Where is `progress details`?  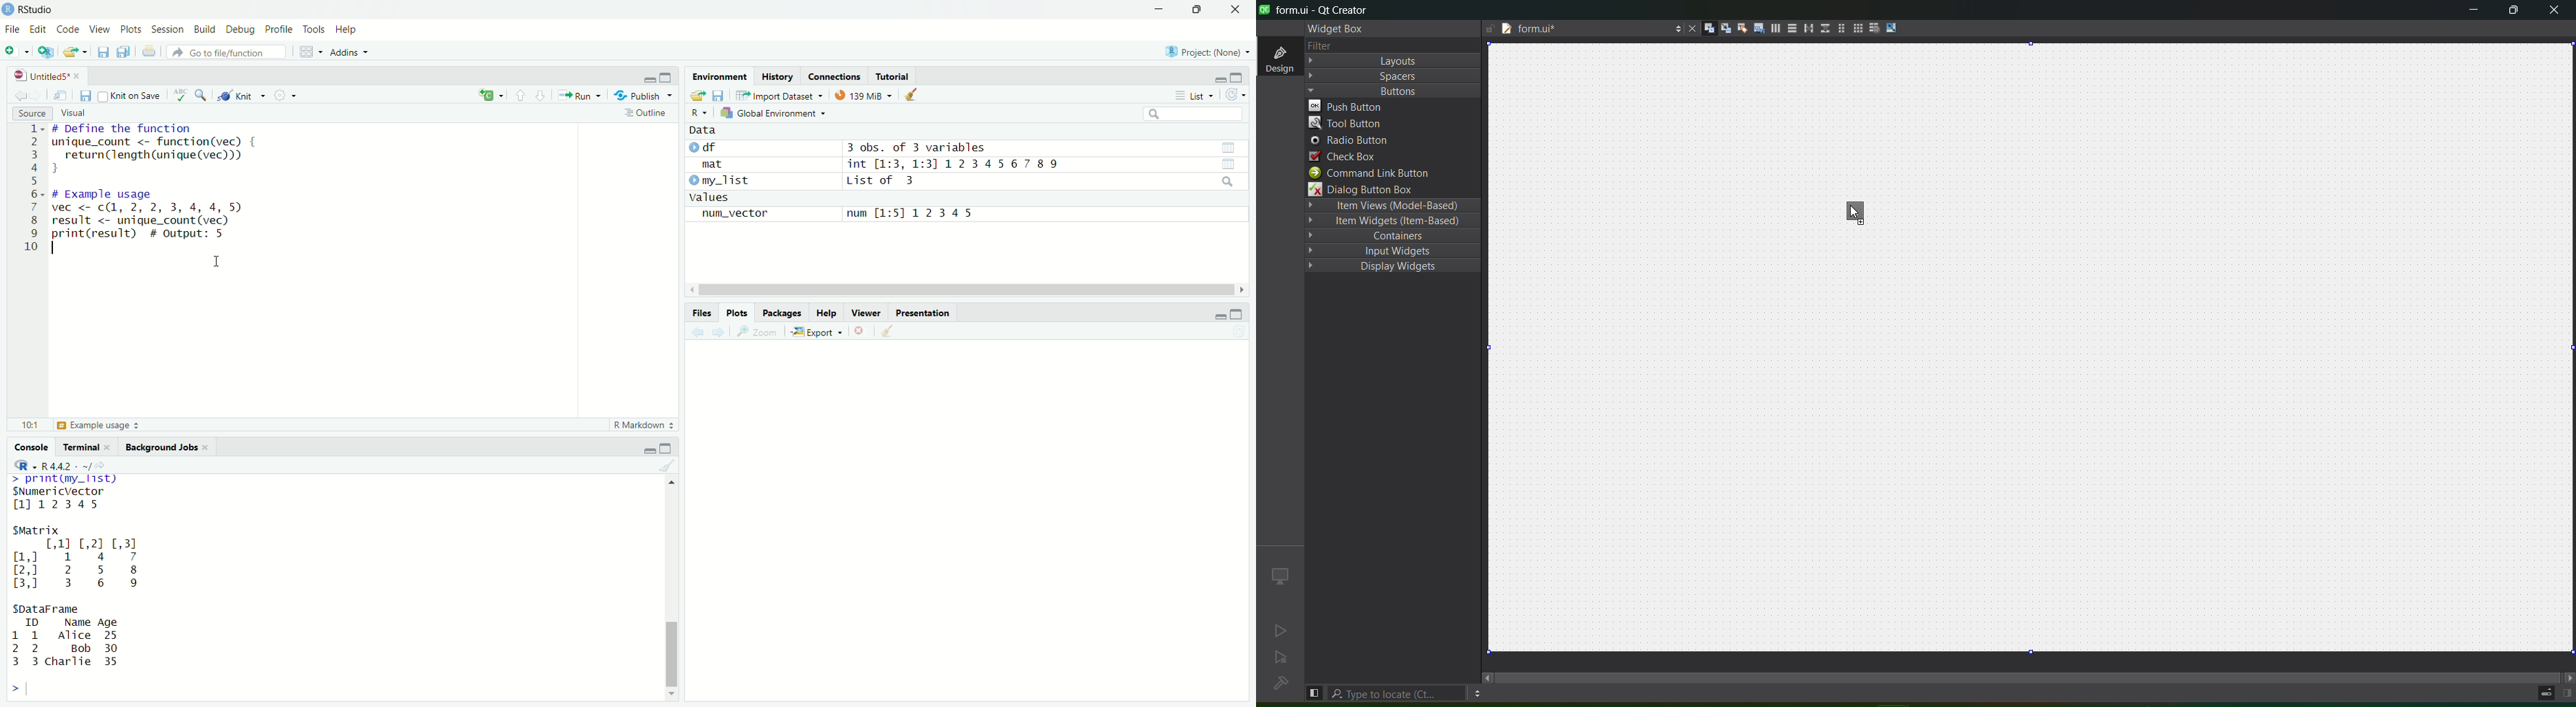 progress details is located at coordinates (2540, 696).